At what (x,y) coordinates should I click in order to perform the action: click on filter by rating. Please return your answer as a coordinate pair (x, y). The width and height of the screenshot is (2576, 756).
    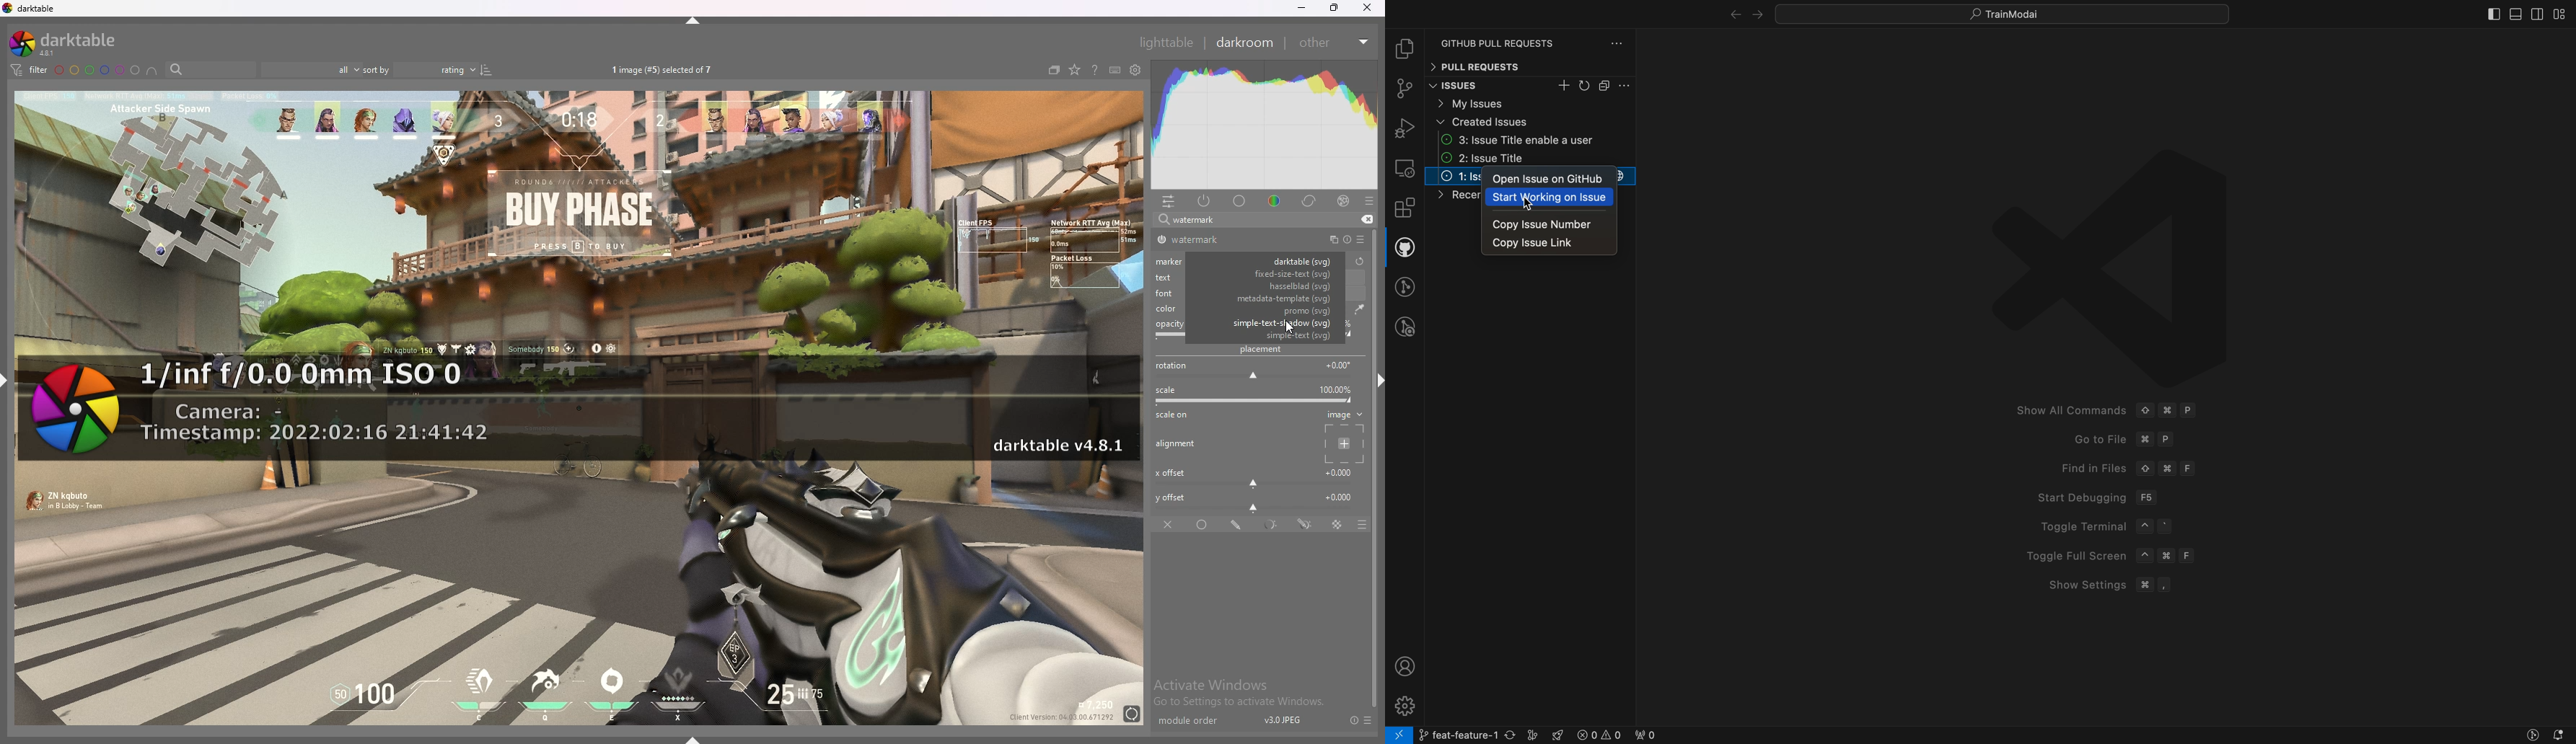
    Looking at the image, I should click on (309, 70).